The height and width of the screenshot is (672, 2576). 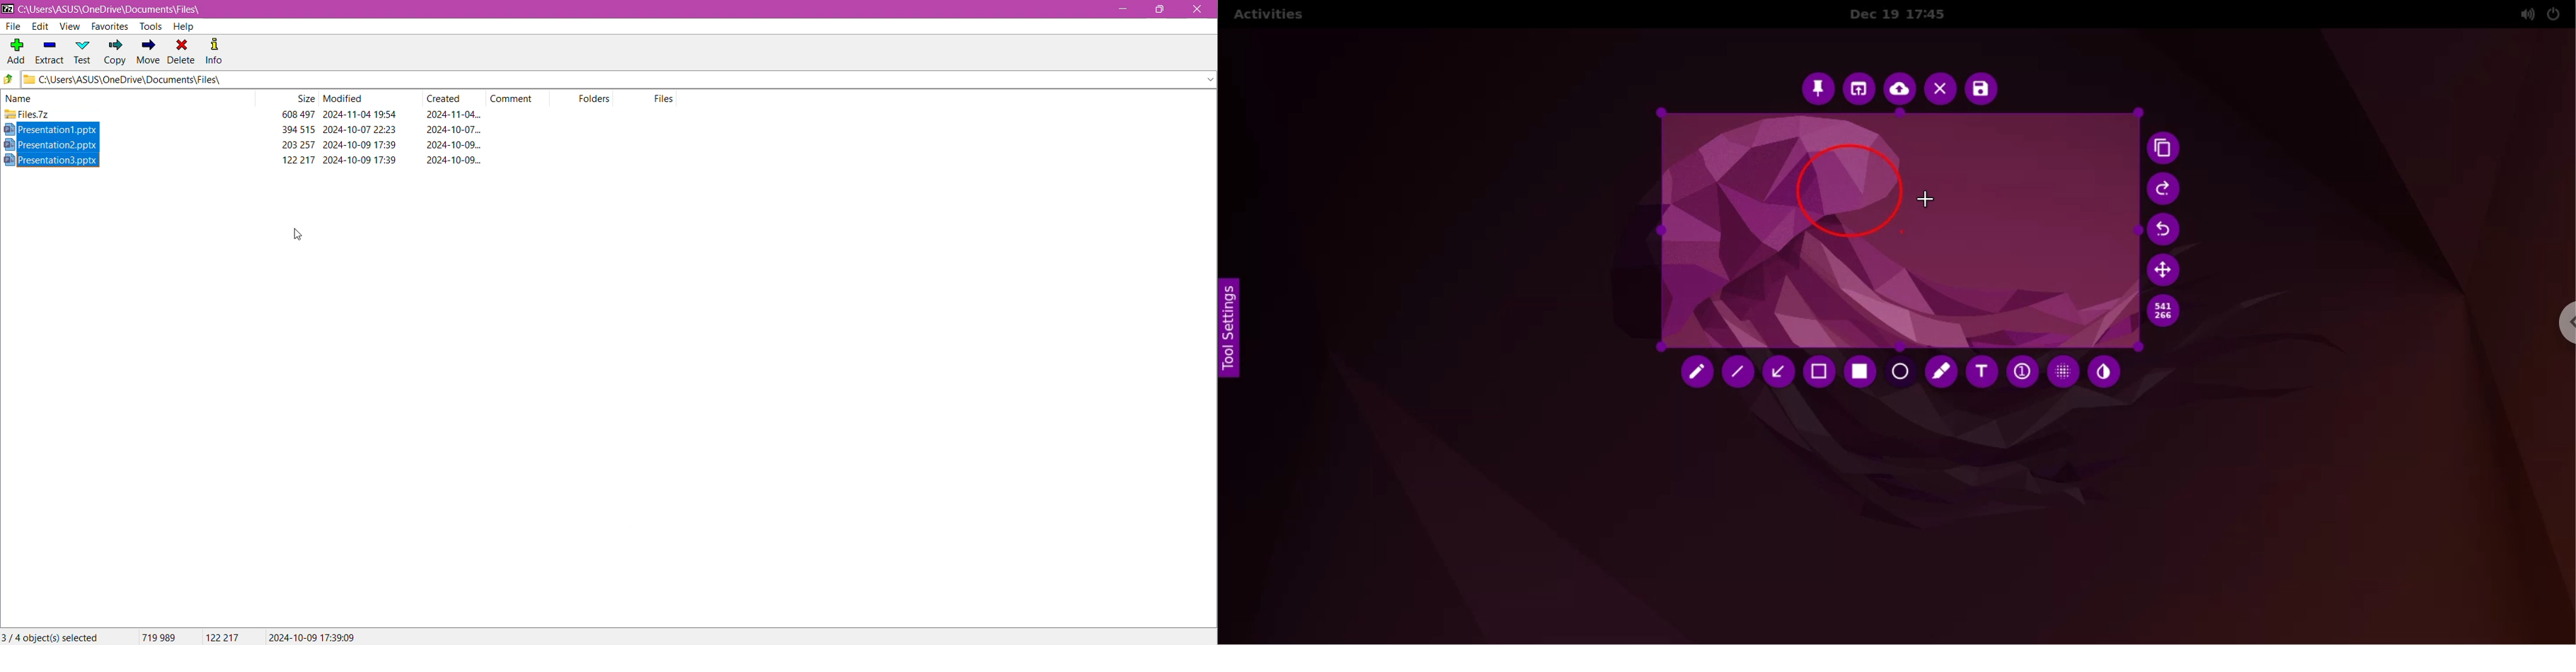 I want to click on Delete, so click(x=182, y=51).